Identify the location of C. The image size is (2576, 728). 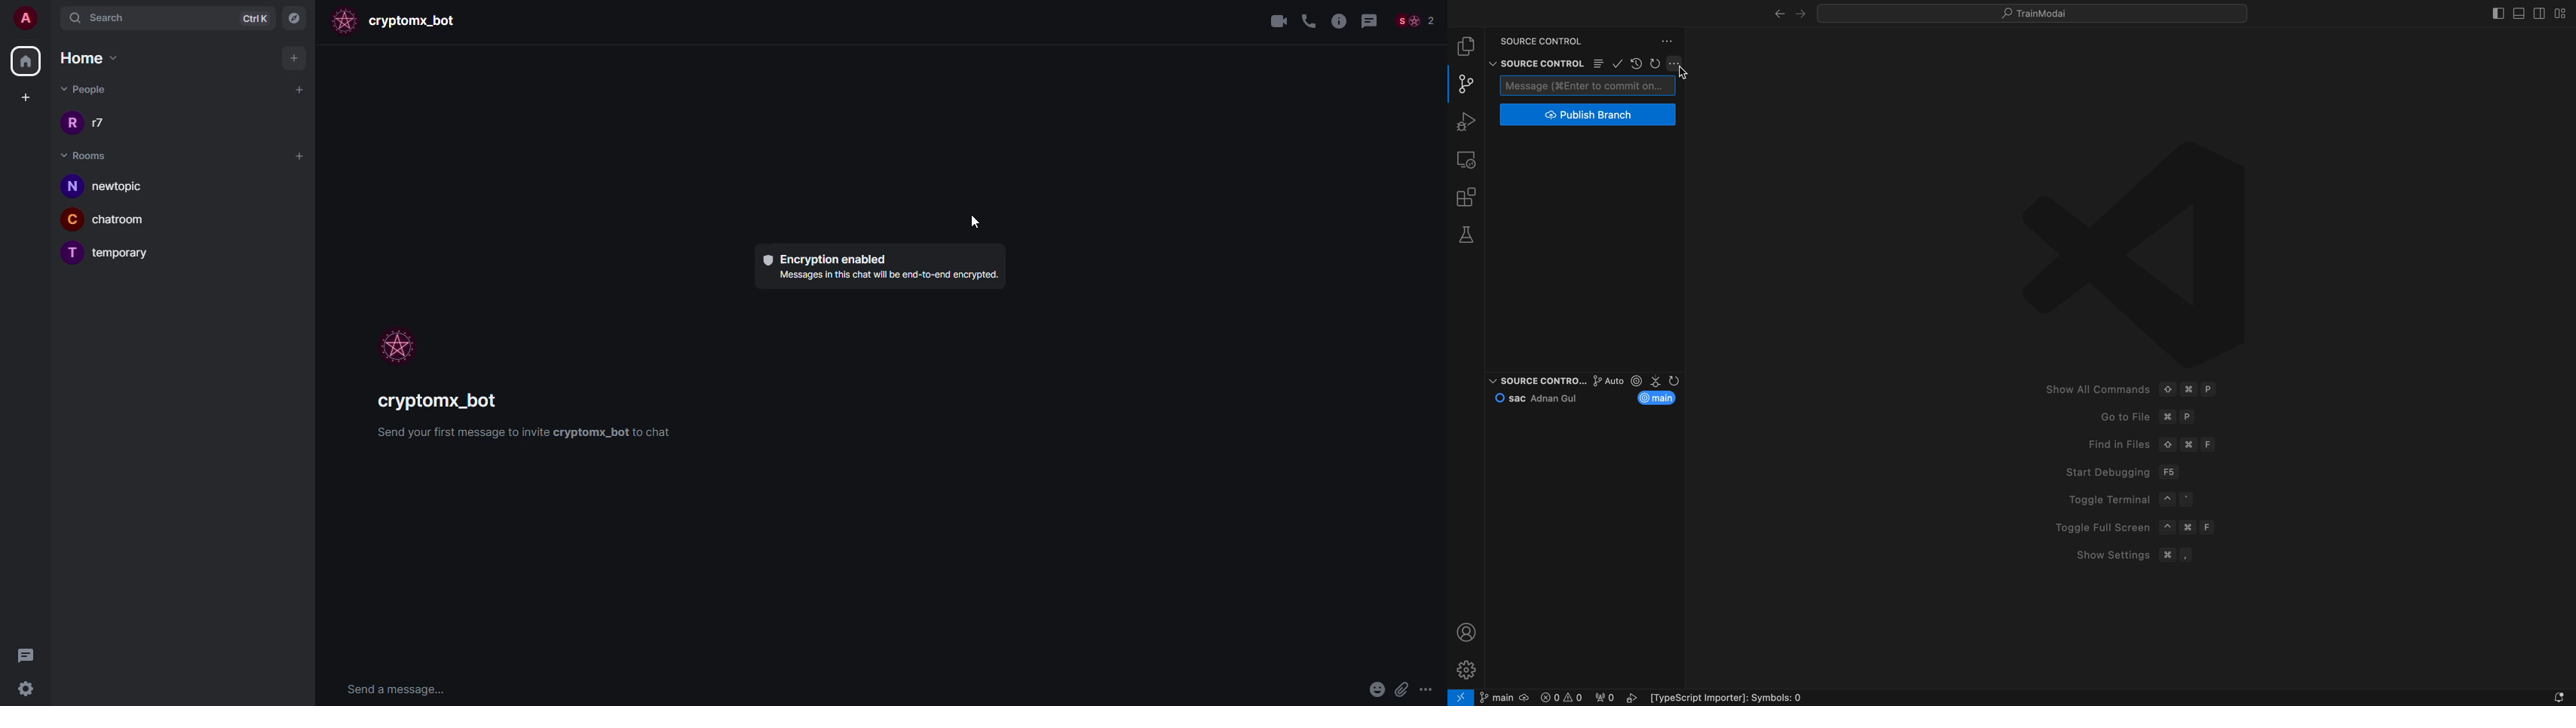
(73, 219).